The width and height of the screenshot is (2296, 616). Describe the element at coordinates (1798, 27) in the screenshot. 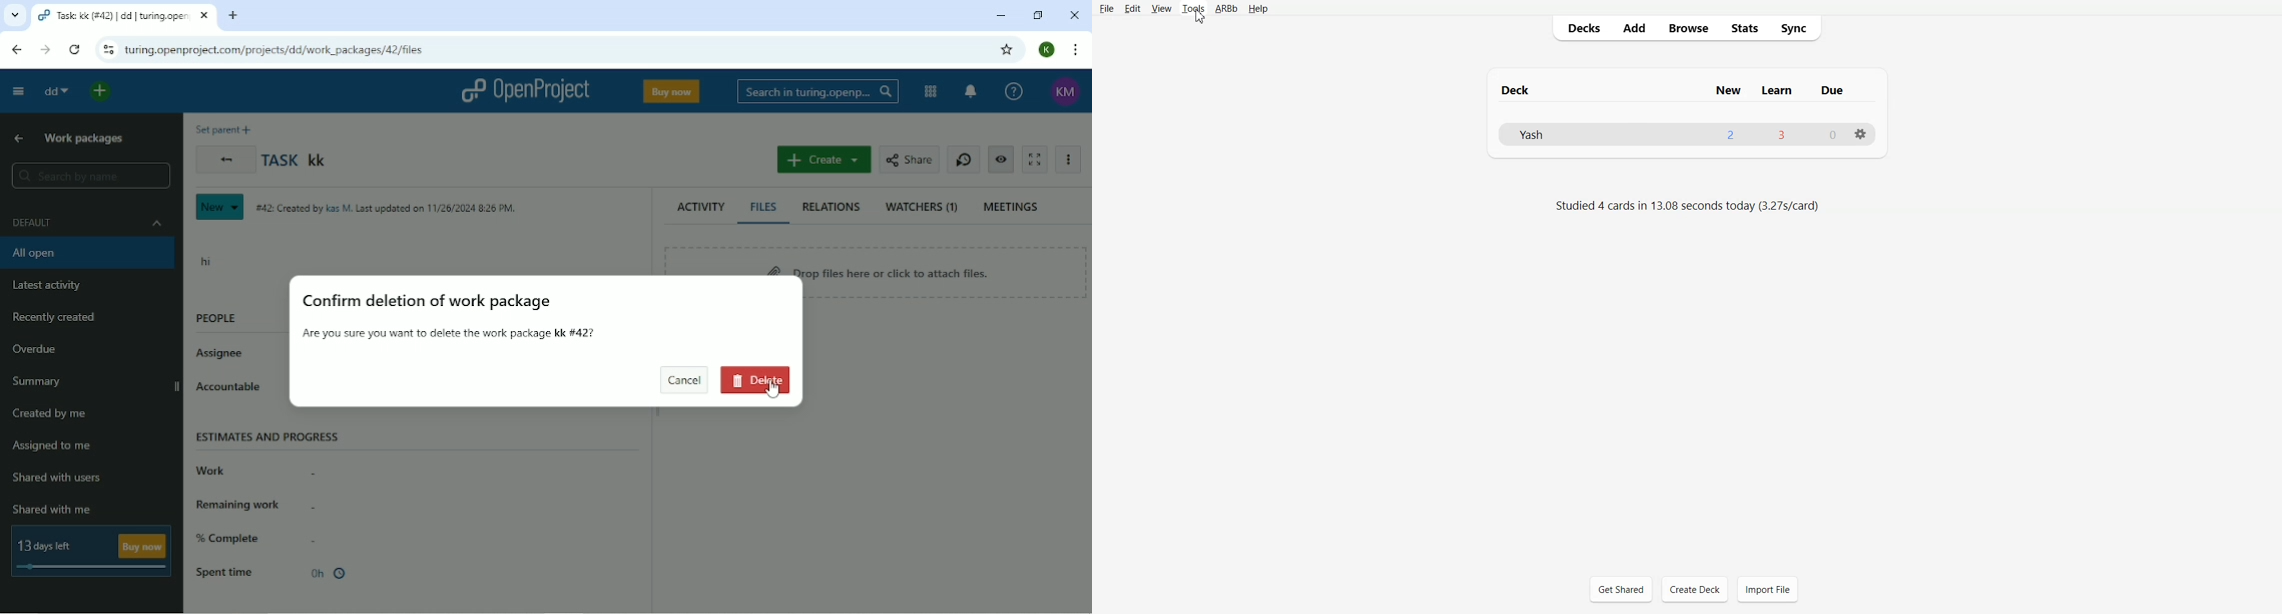

I see `Sync` at that location.